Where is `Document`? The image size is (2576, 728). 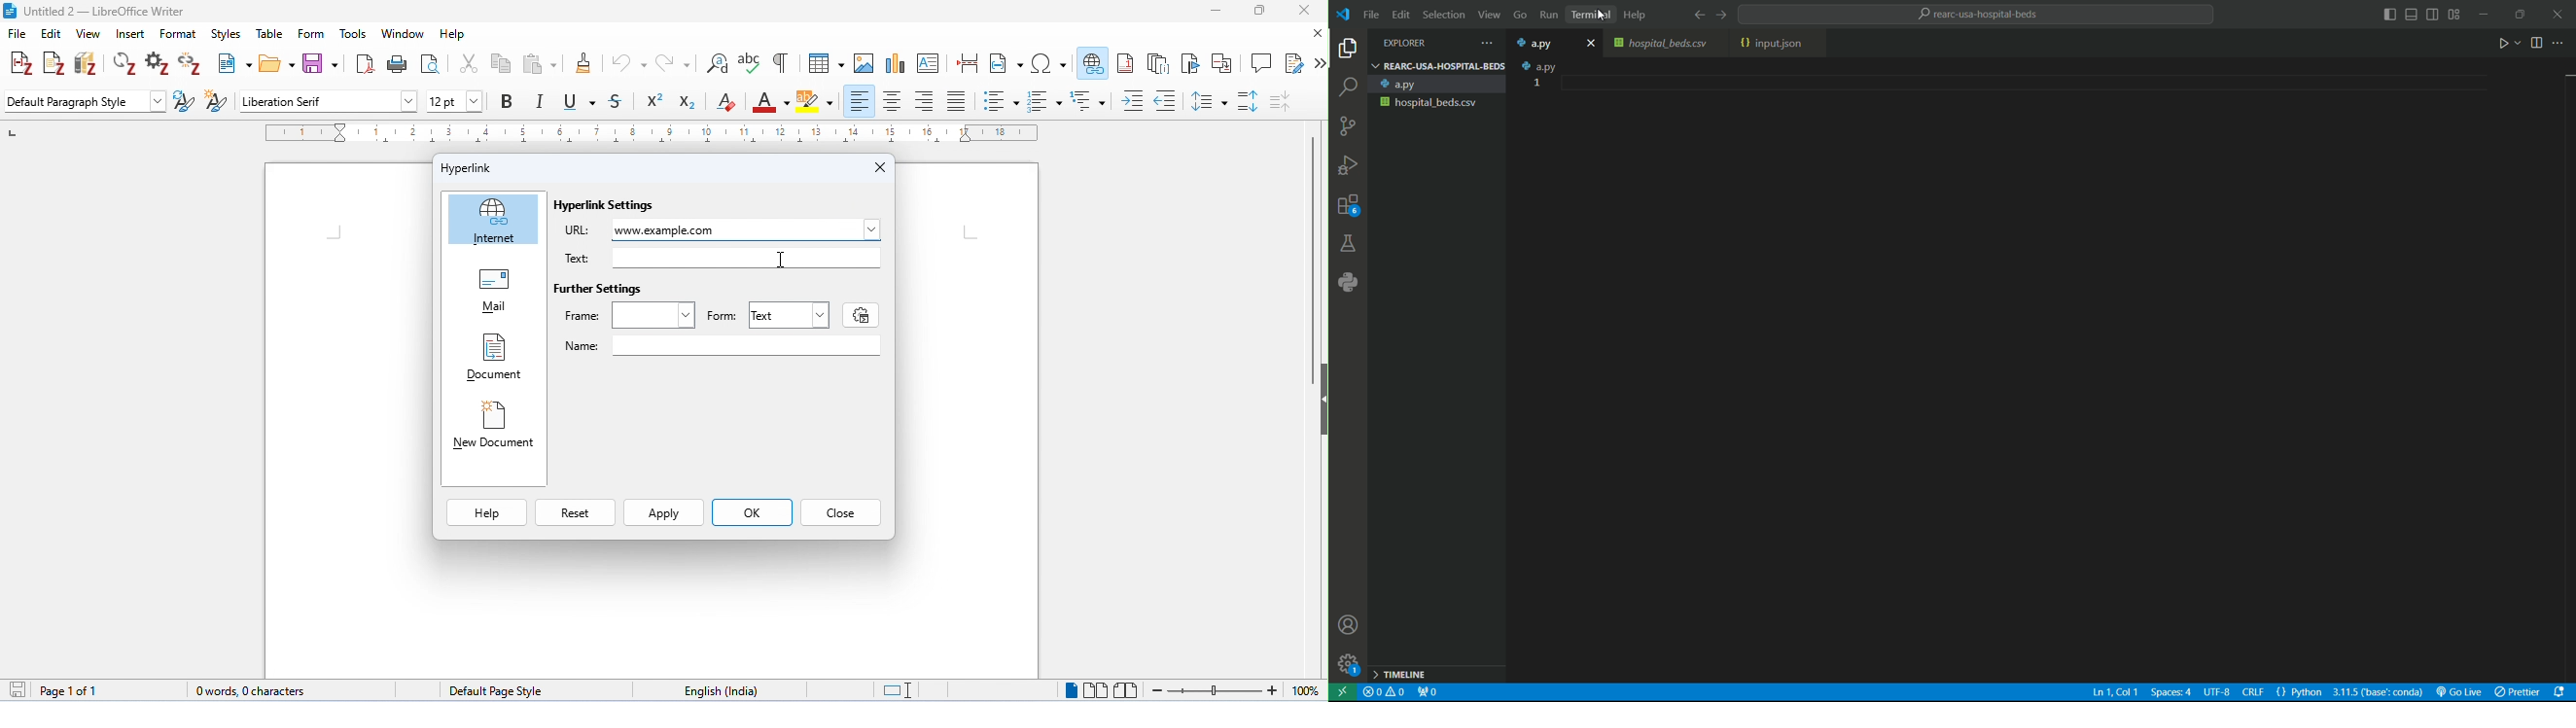 Document is located at coordinates (492, 354).